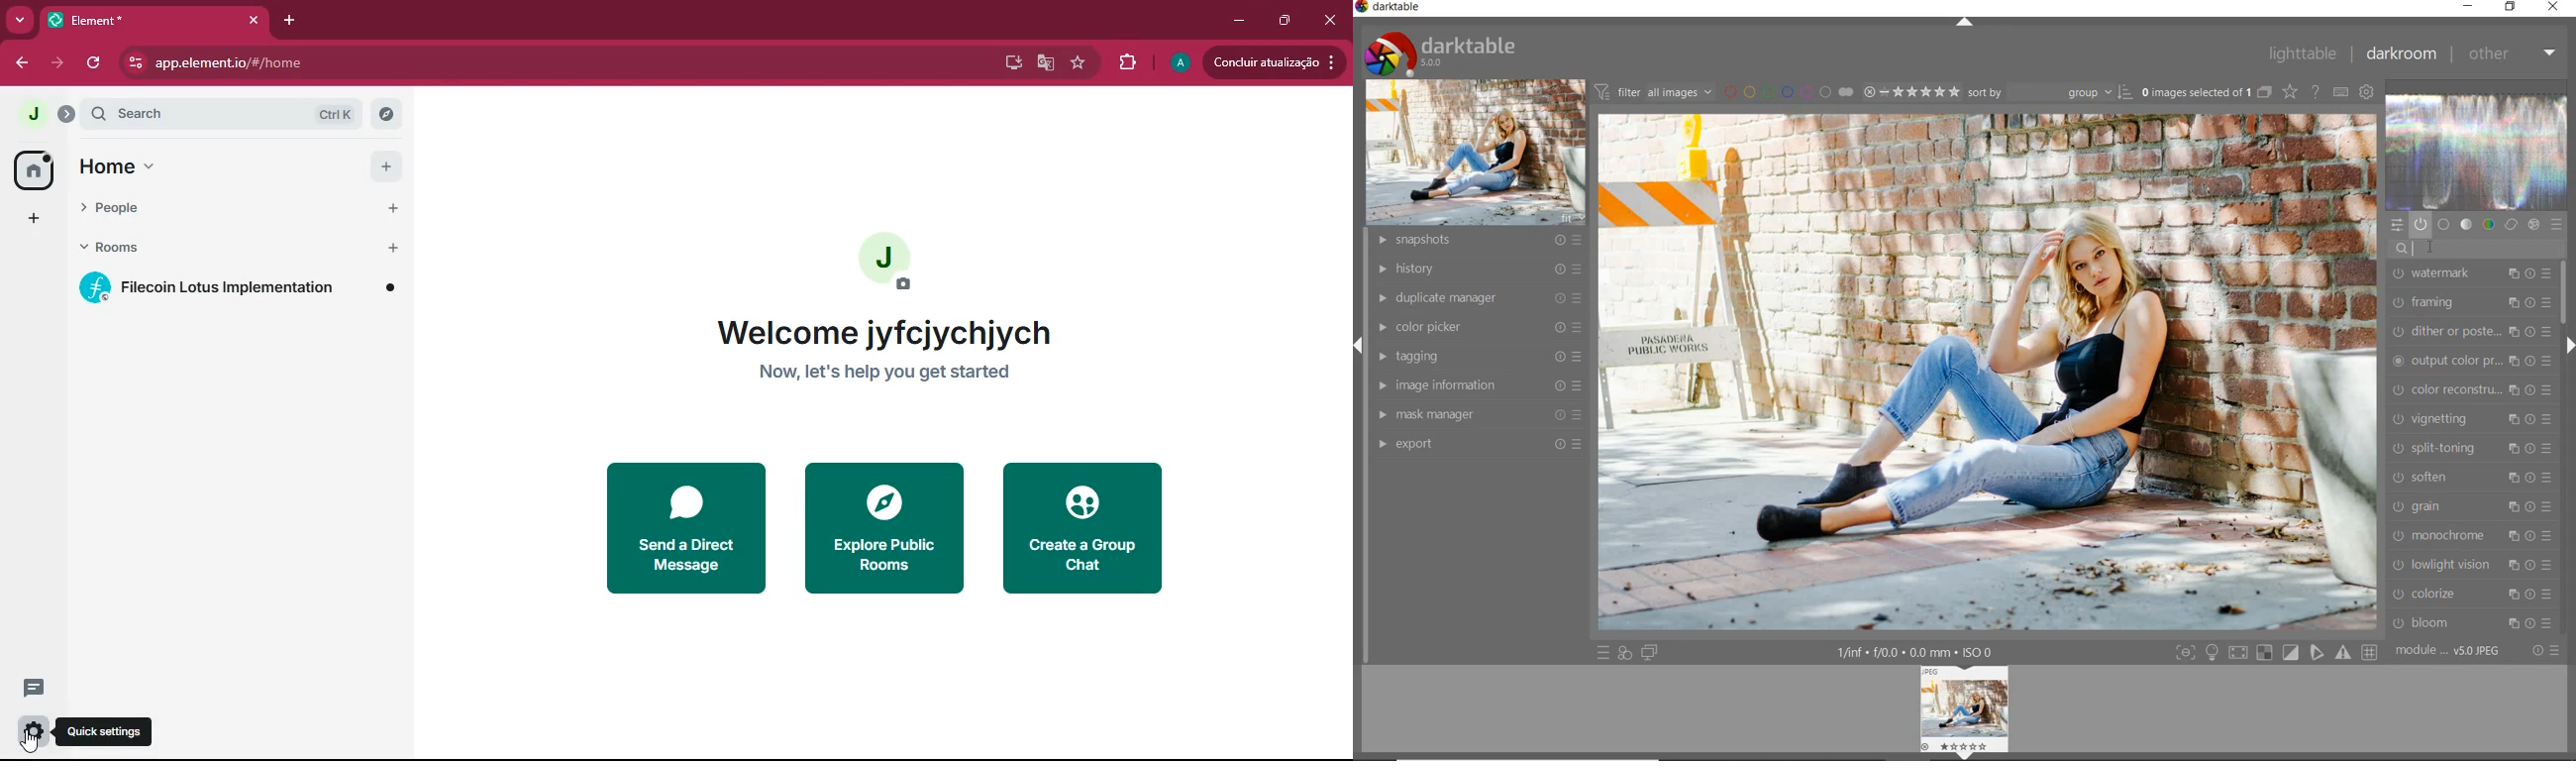  What do you see at coordinates (2470, 480) in the screenshot?
I see `soften` at bounding box center [2470, 480].